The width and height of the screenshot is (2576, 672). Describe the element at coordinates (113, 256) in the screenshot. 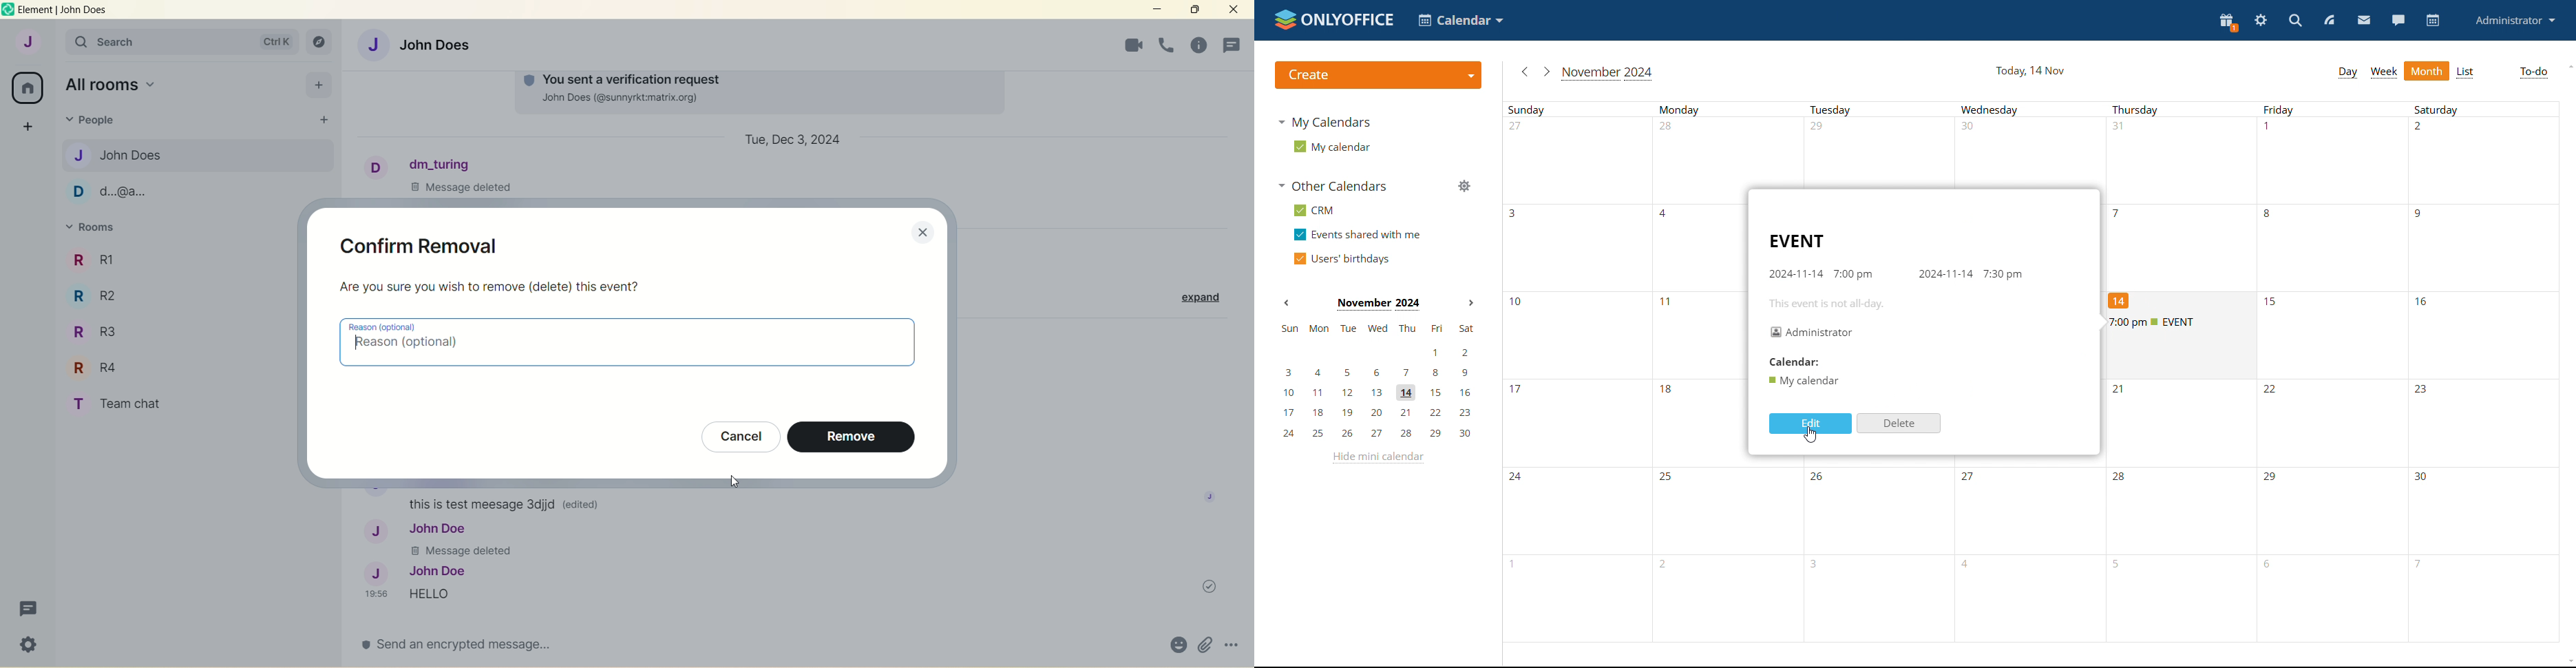

I see `R1` at that location.